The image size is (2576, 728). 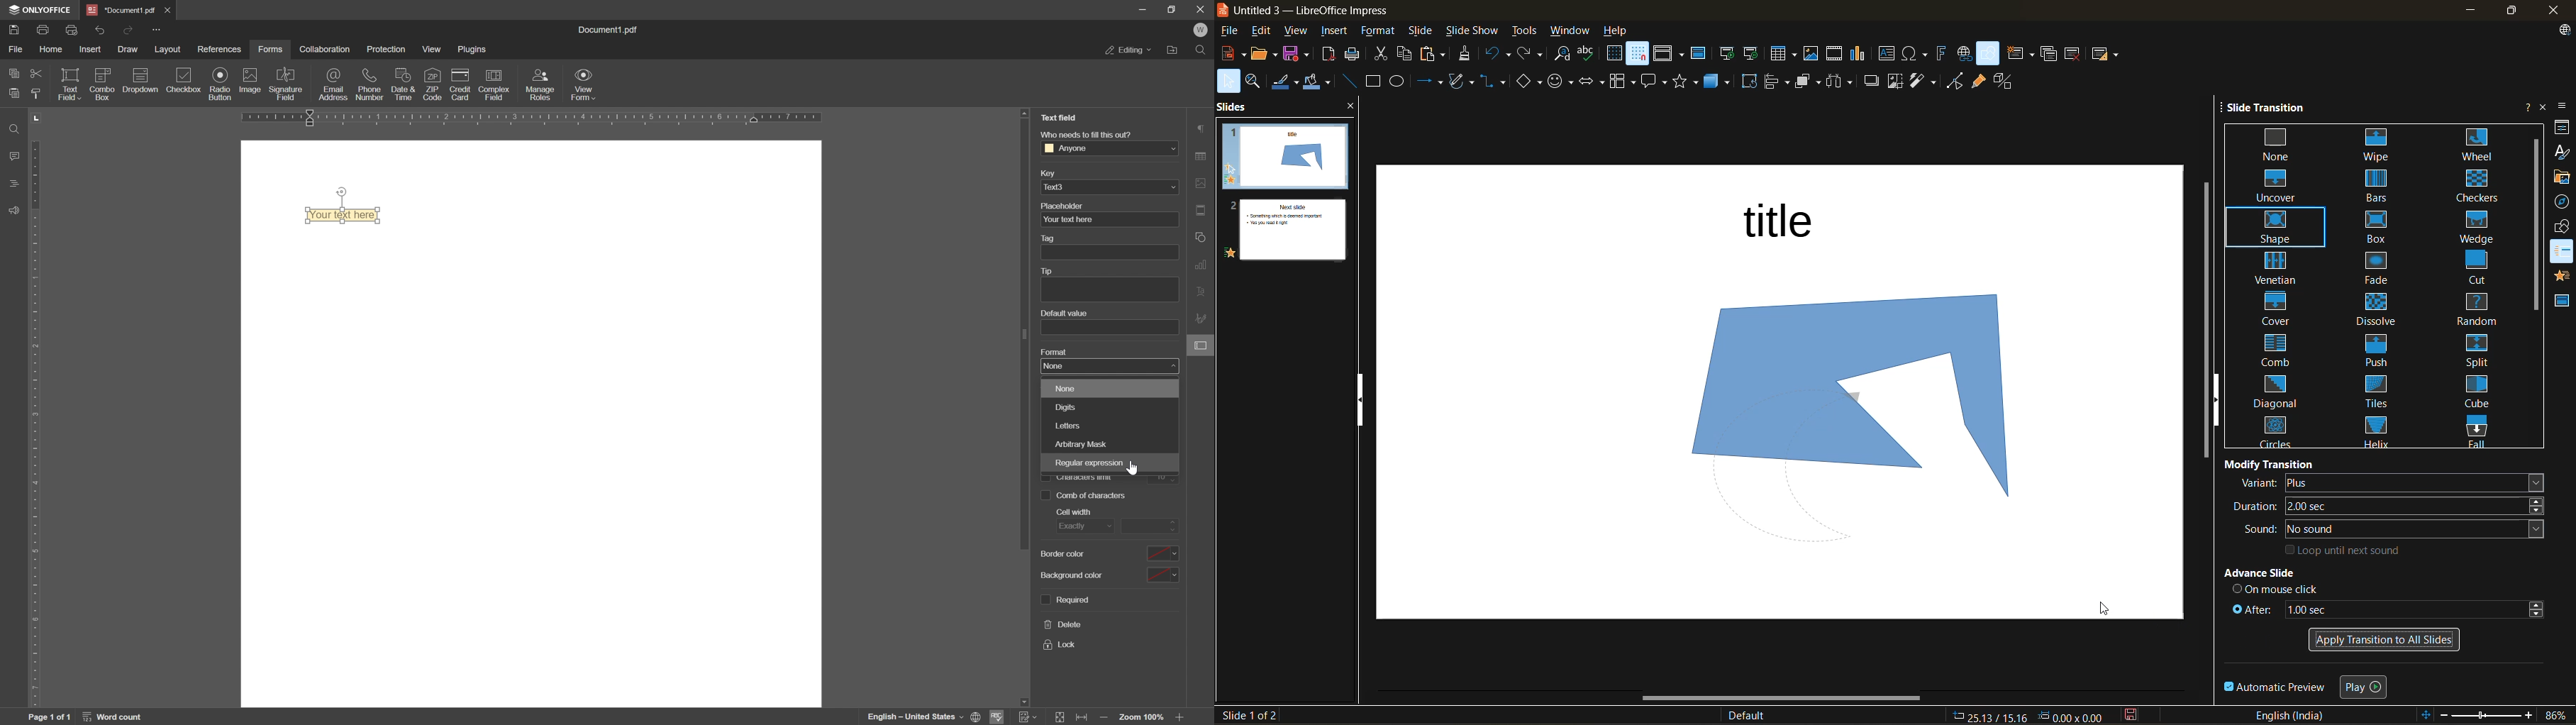 I want to click on zoom out, so click(x=1104, y=718).